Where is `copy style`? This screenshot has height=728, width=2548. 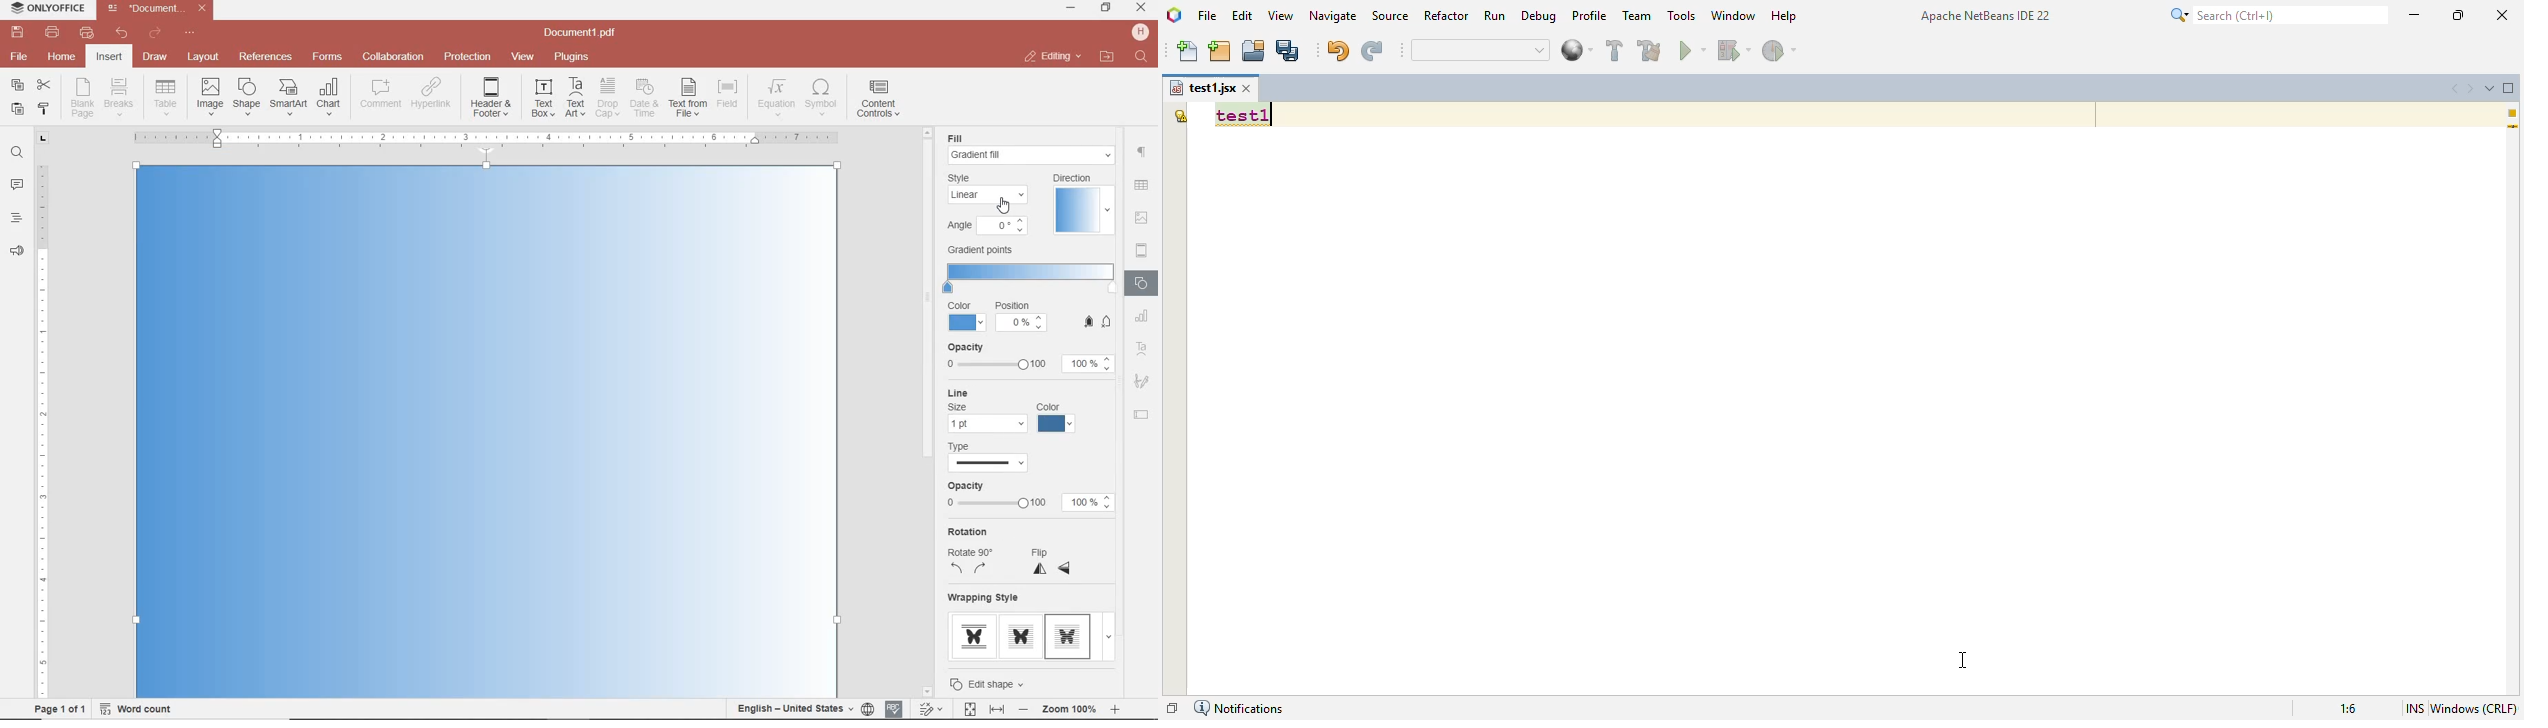
copy style is located at coordinates (42, 108).